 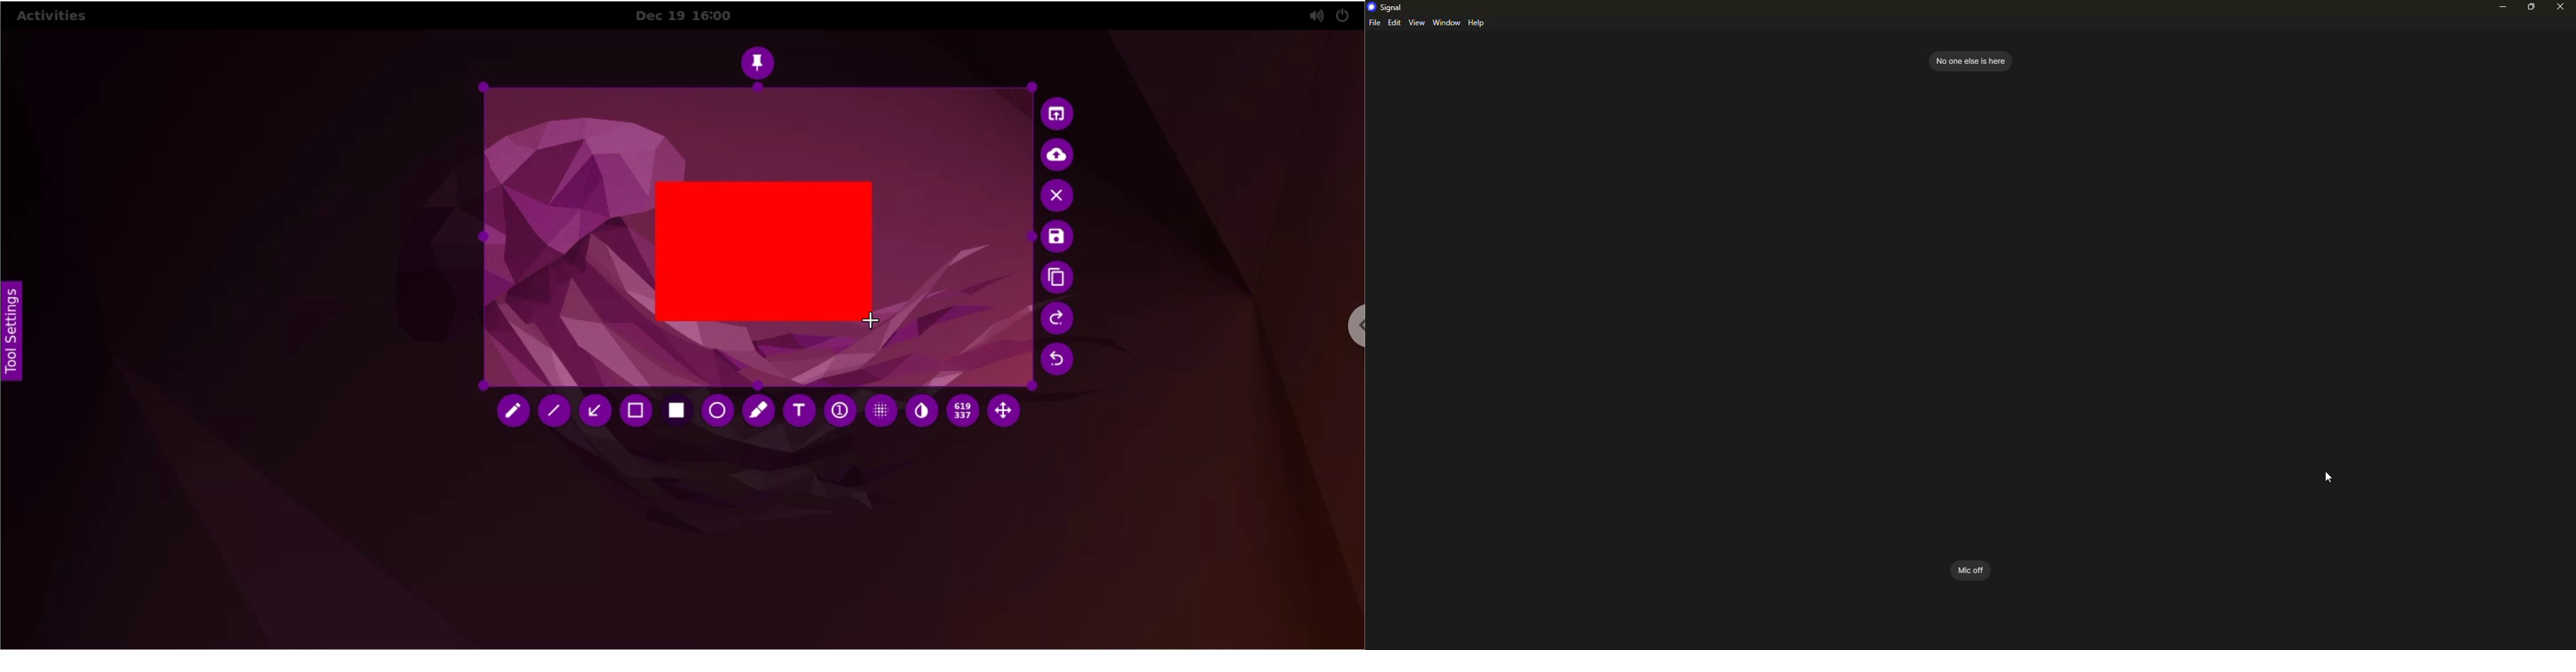 What do you see at coordinates (1970, 60) in the screenshot?
I see `no one else is here` at bounding box center [1970, 60].